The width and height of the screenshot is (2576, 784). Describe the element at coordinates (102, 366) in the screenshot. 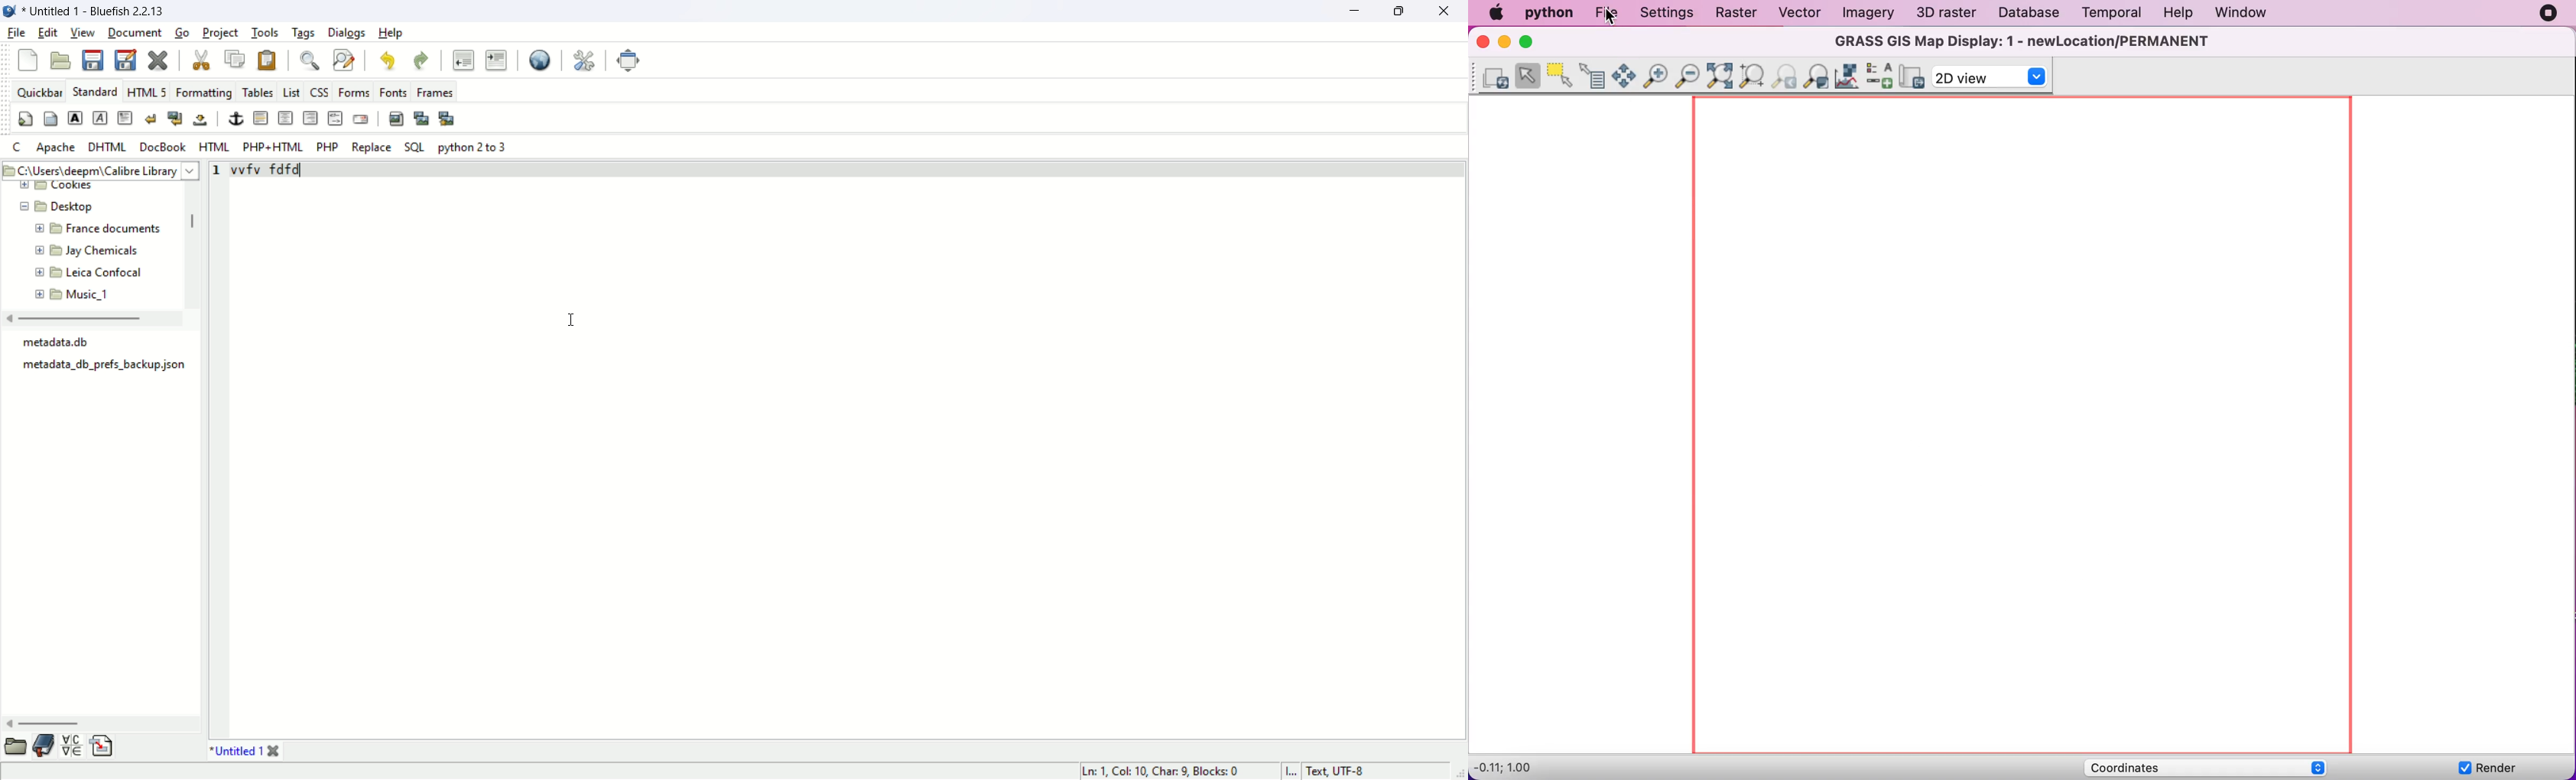

I see `‘metadata_db_prefs_backup json` at that location.